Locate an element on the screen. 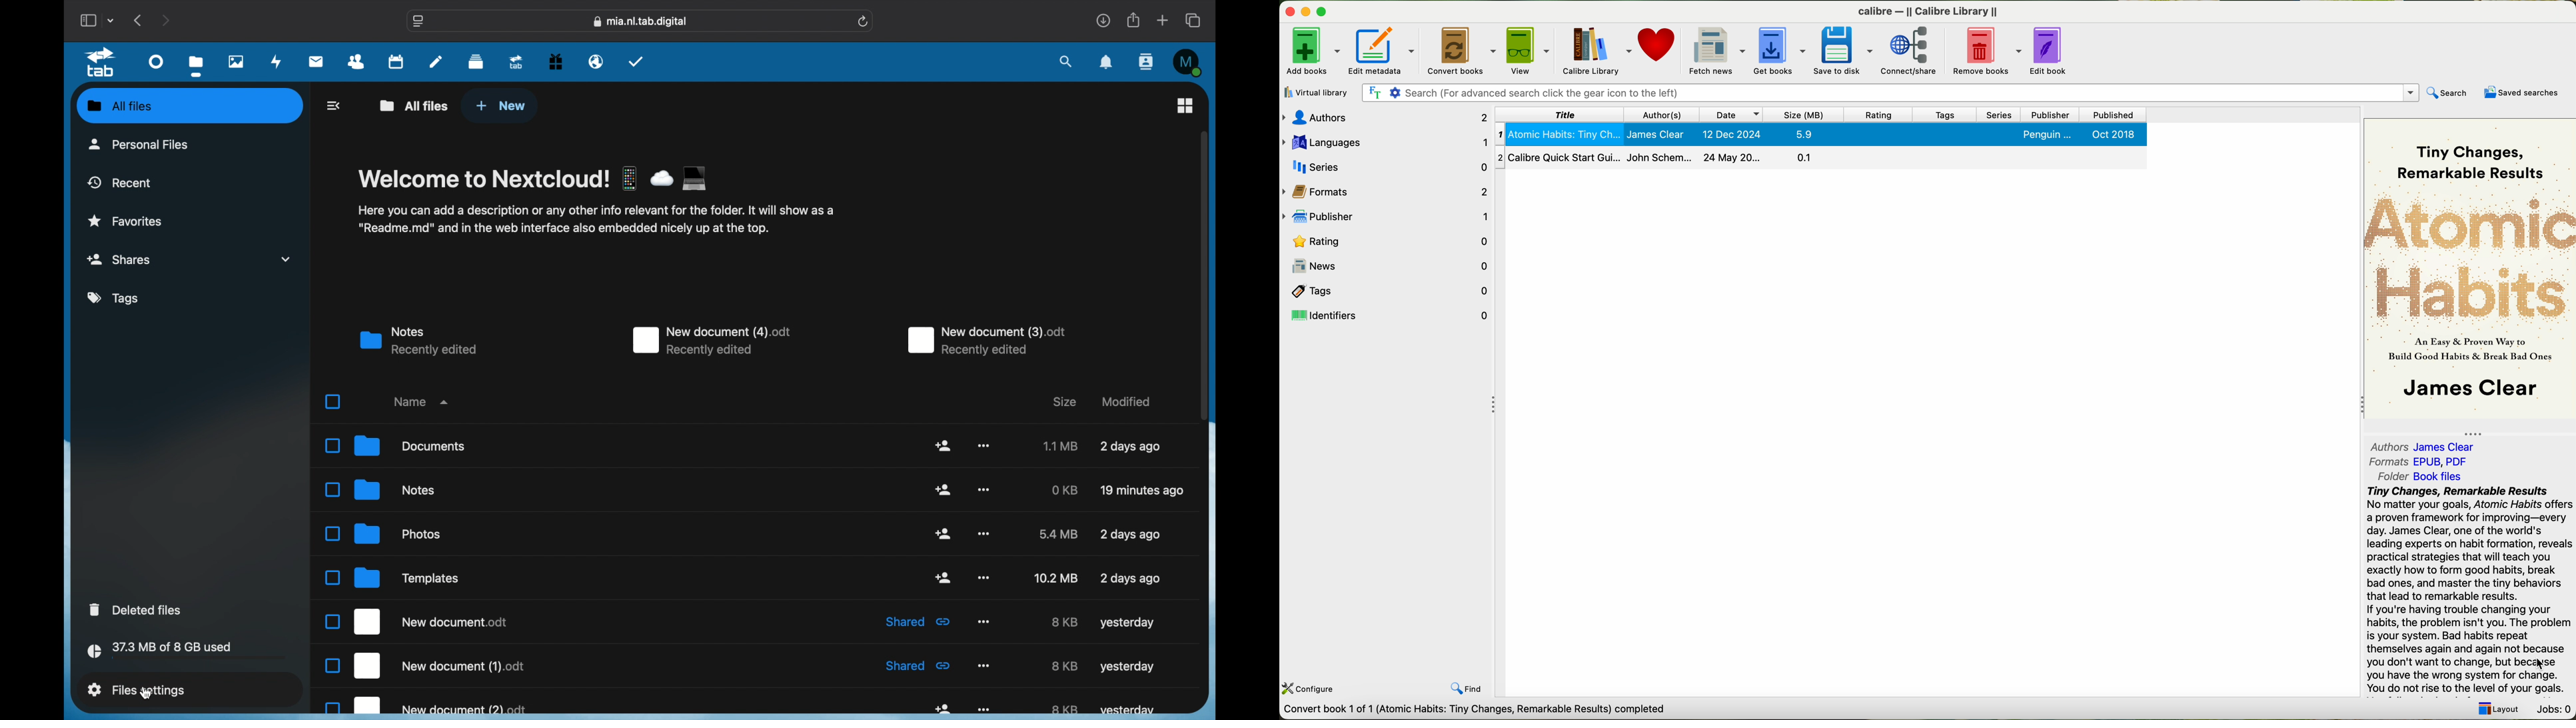  connect/share is located at coordinates (1911, 51).